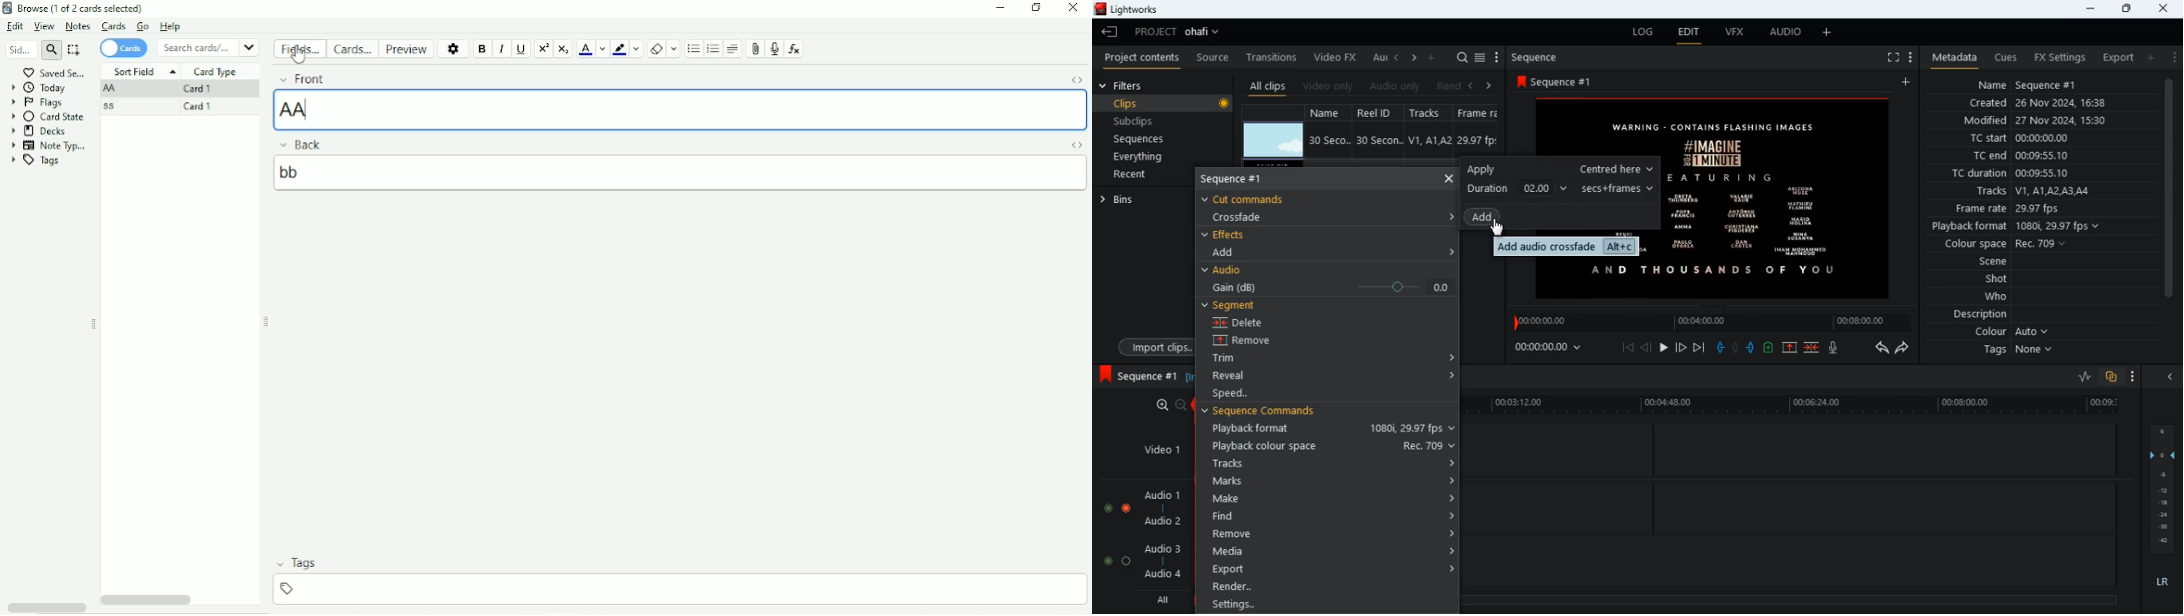 This screenshot has width=2184, height=616. I want to click on AA, so click(112, 89).